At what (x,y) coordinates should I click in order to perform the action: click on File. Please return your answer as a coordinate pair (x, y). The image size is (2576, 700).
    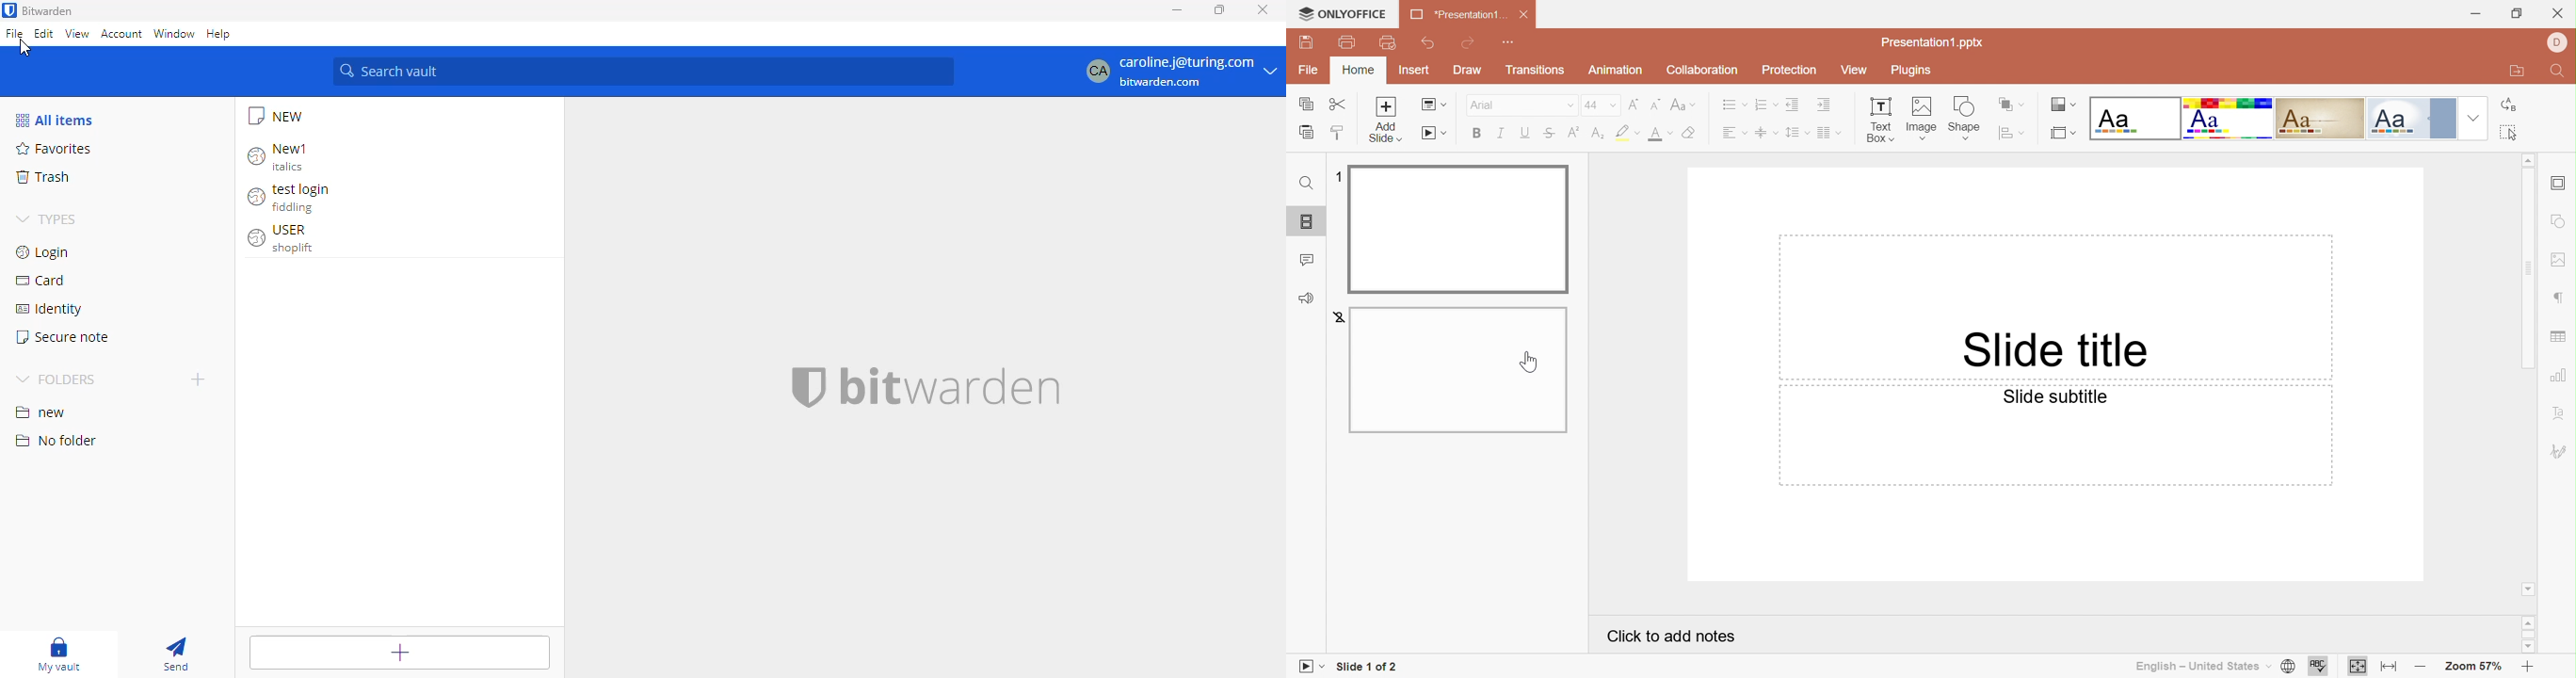
    Looking at the image, I should click on (1308, 70).